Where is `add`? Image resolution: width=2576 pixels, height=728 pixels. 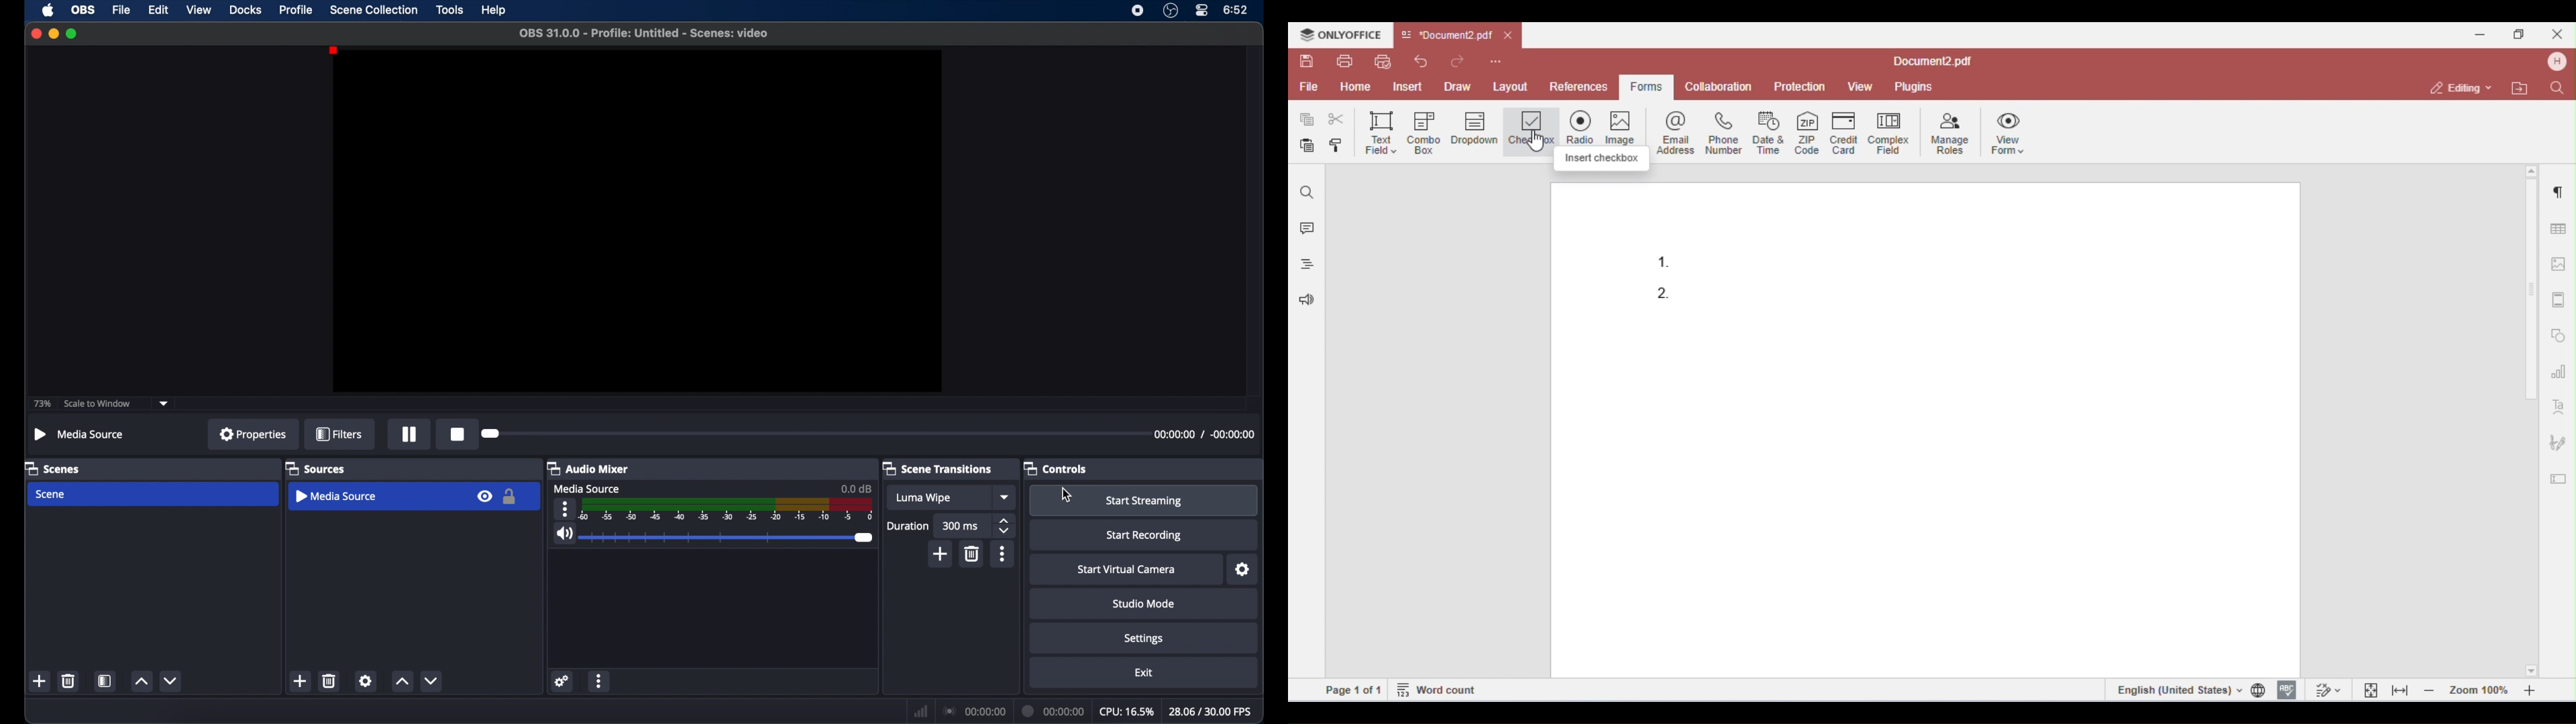 add is located at coordinates (39, 681).